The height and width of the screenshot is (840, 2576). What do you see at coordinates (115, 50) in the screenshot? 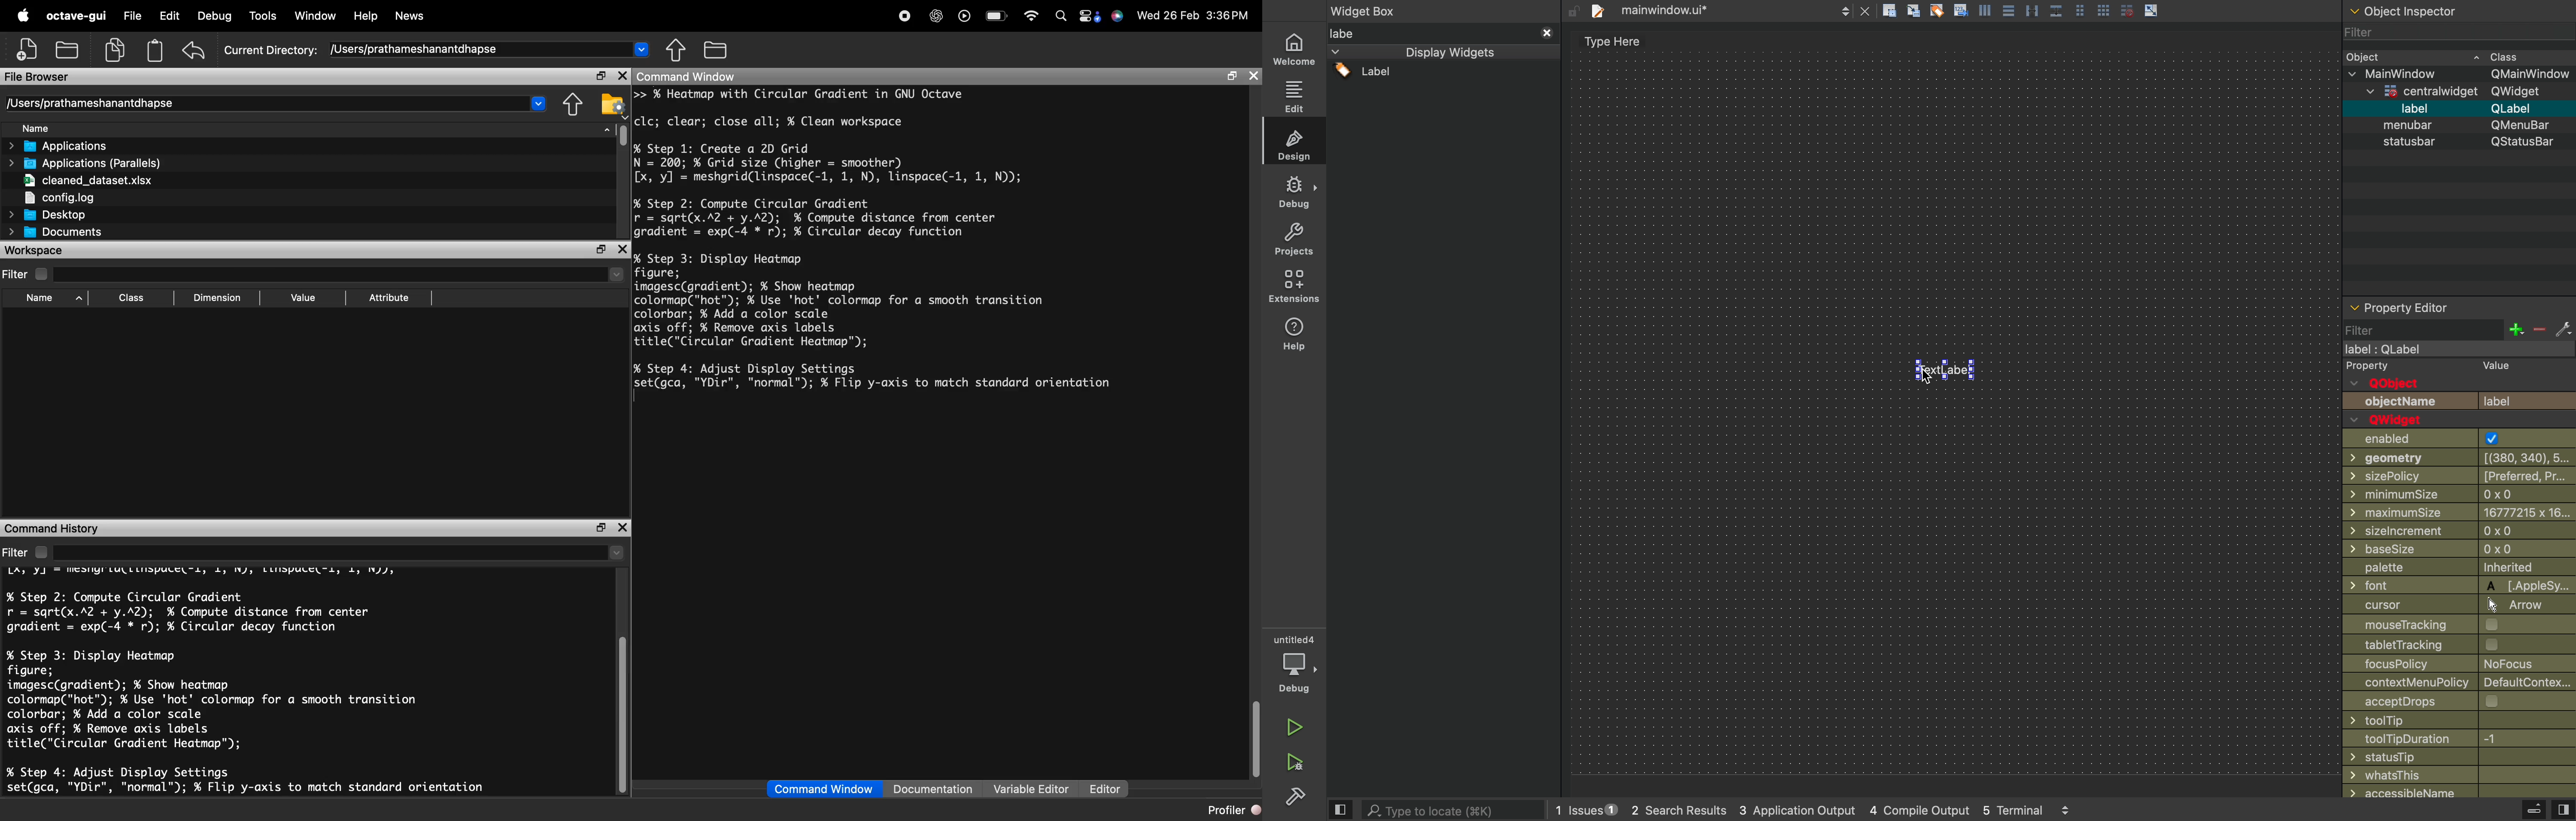
I see `copy` at bounding box center [115, 50].